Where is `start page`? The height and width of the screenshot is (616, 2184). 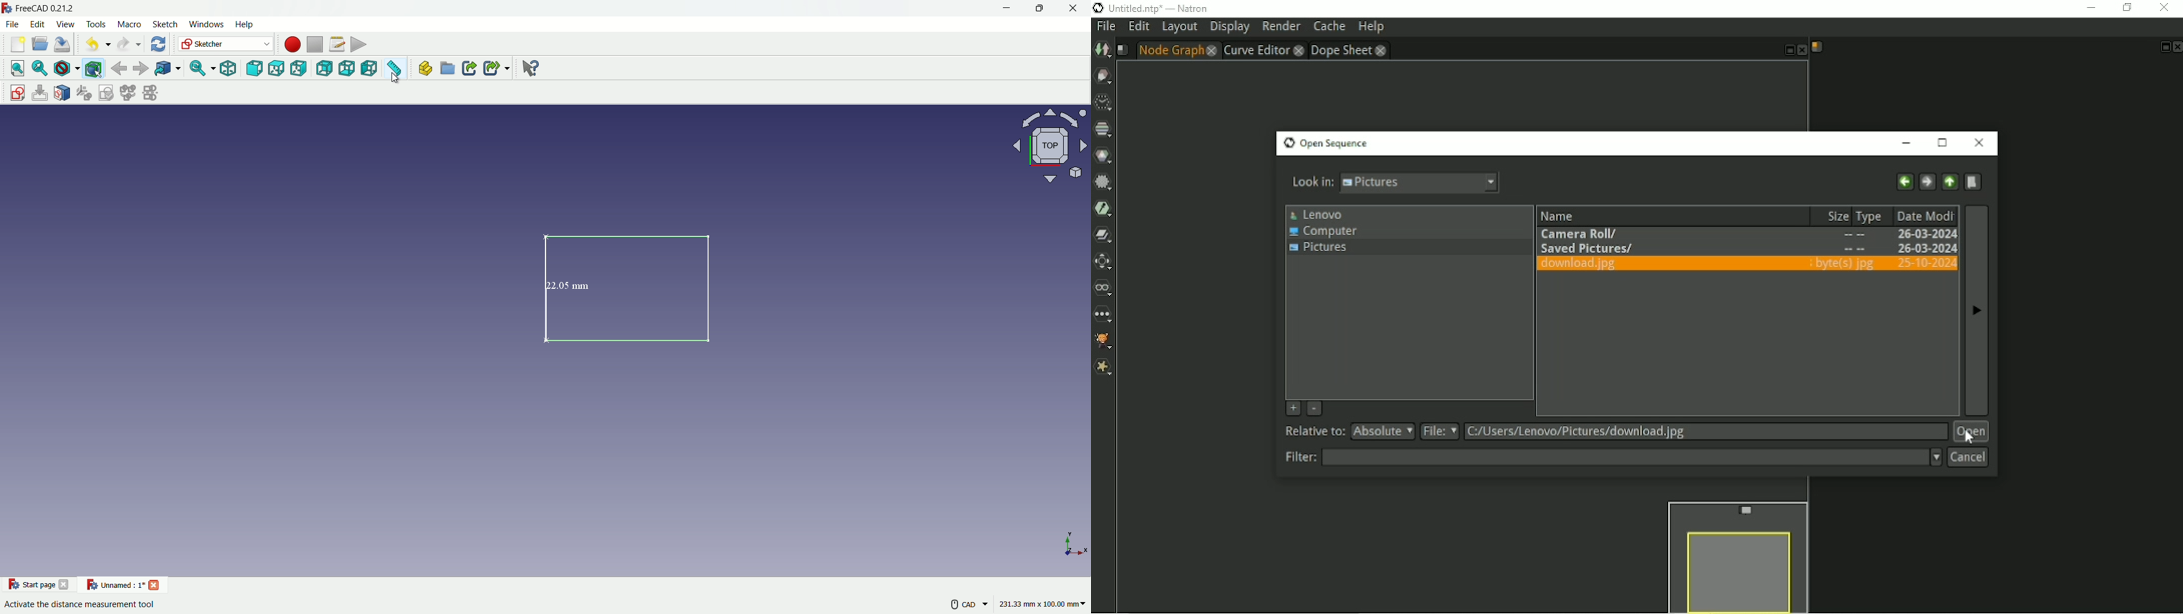 start page is located at coordinates (31, 585).